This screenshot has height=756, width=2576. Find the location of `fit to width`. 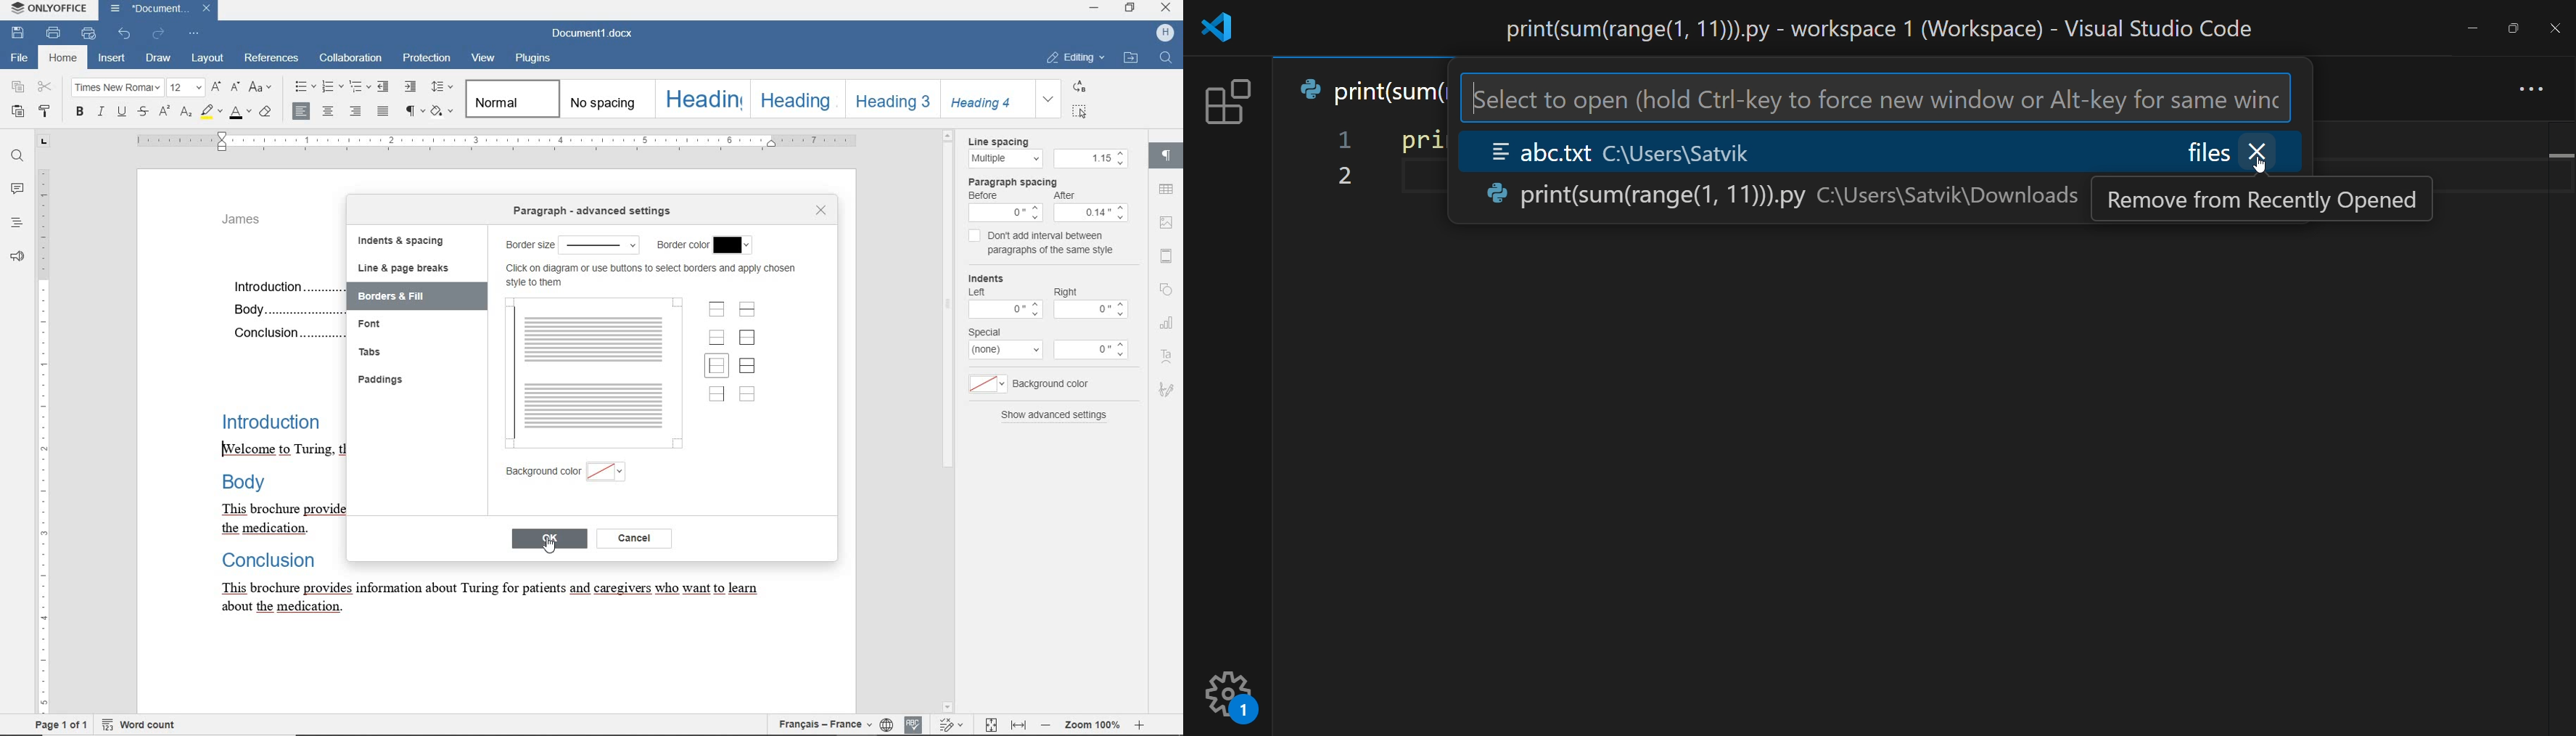

fit to width is located at coordinates (1021, 726).